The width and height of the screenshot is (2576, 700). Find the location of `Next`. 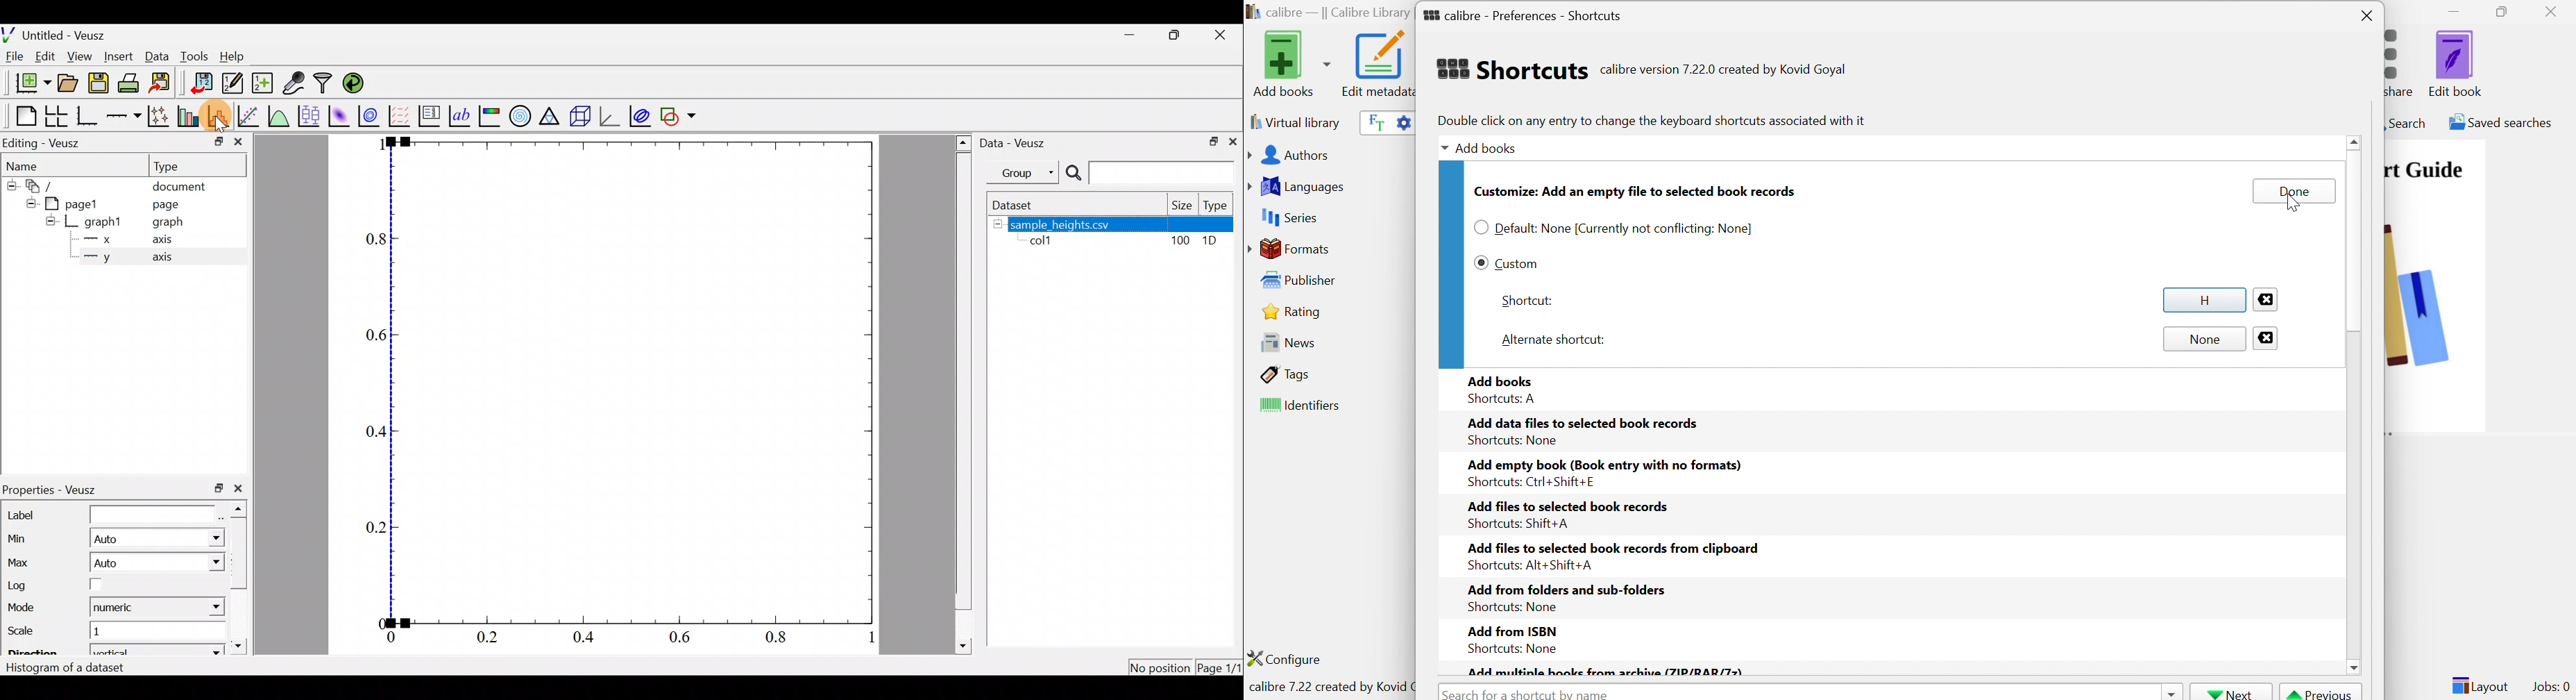

Next is located at coordinates (2231, 692).